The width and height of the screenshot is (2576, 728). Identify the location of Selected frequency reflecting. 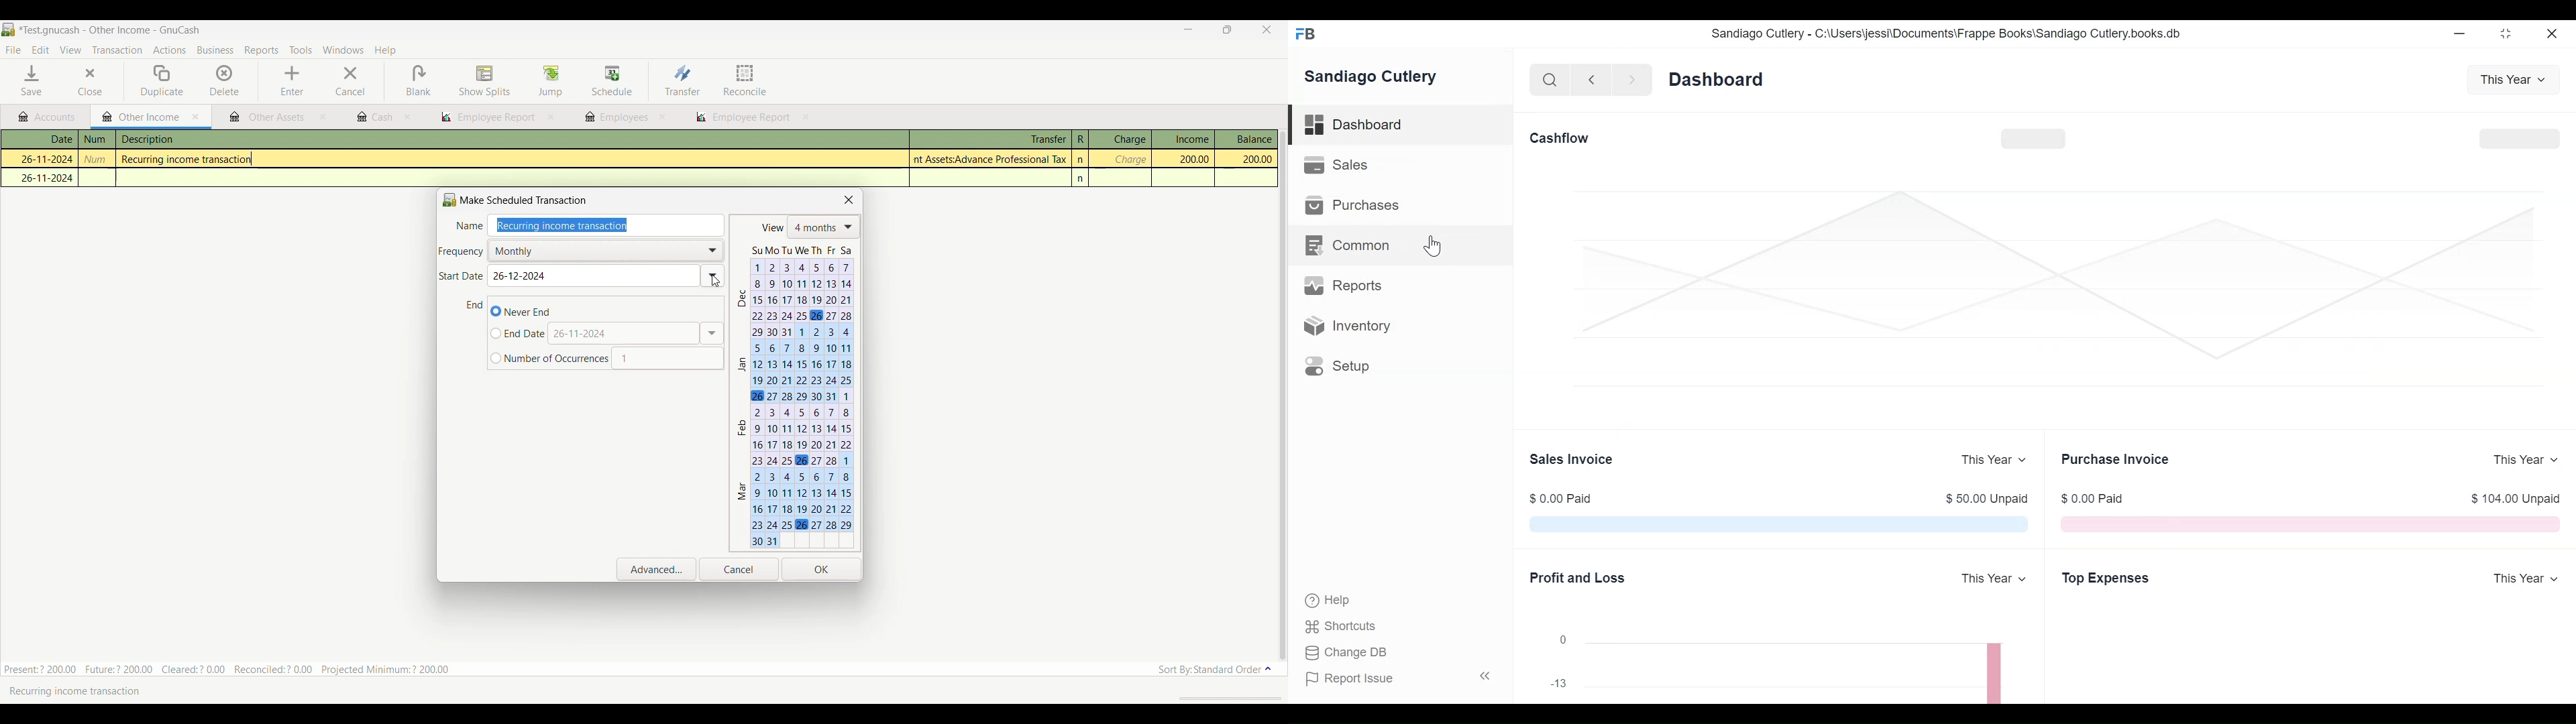
(609, 250).